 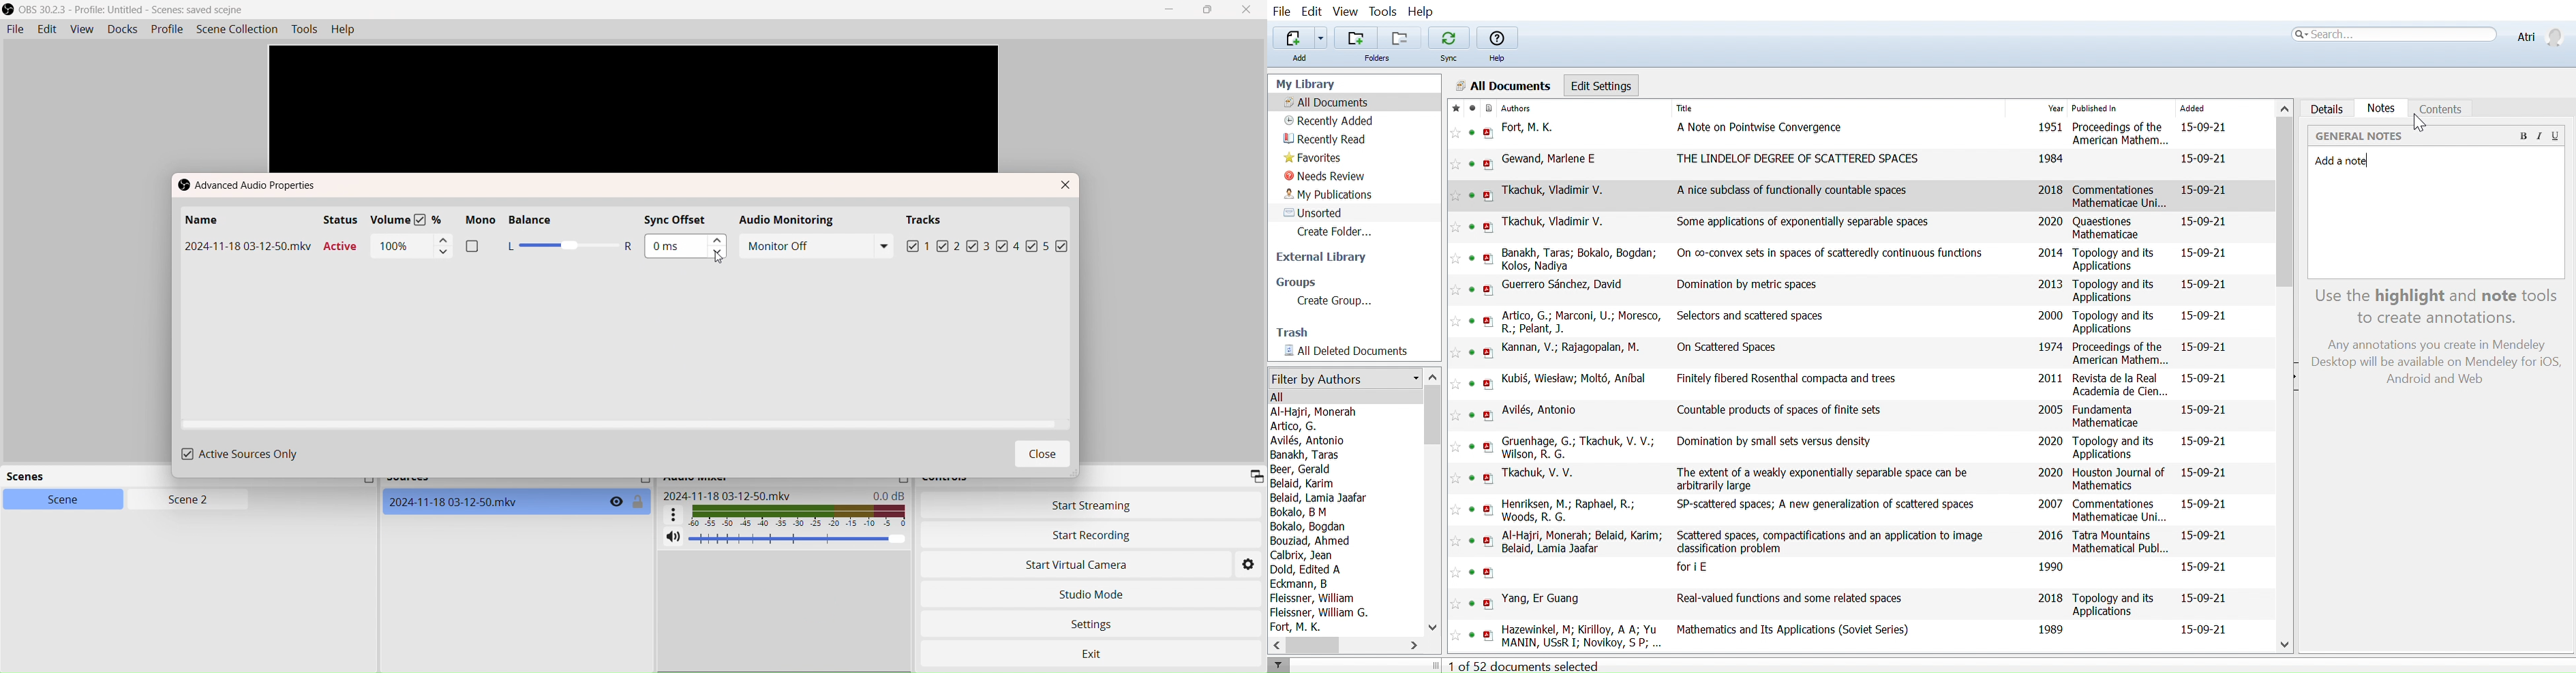 I want to click on Close, so click(x=1251, y=10).